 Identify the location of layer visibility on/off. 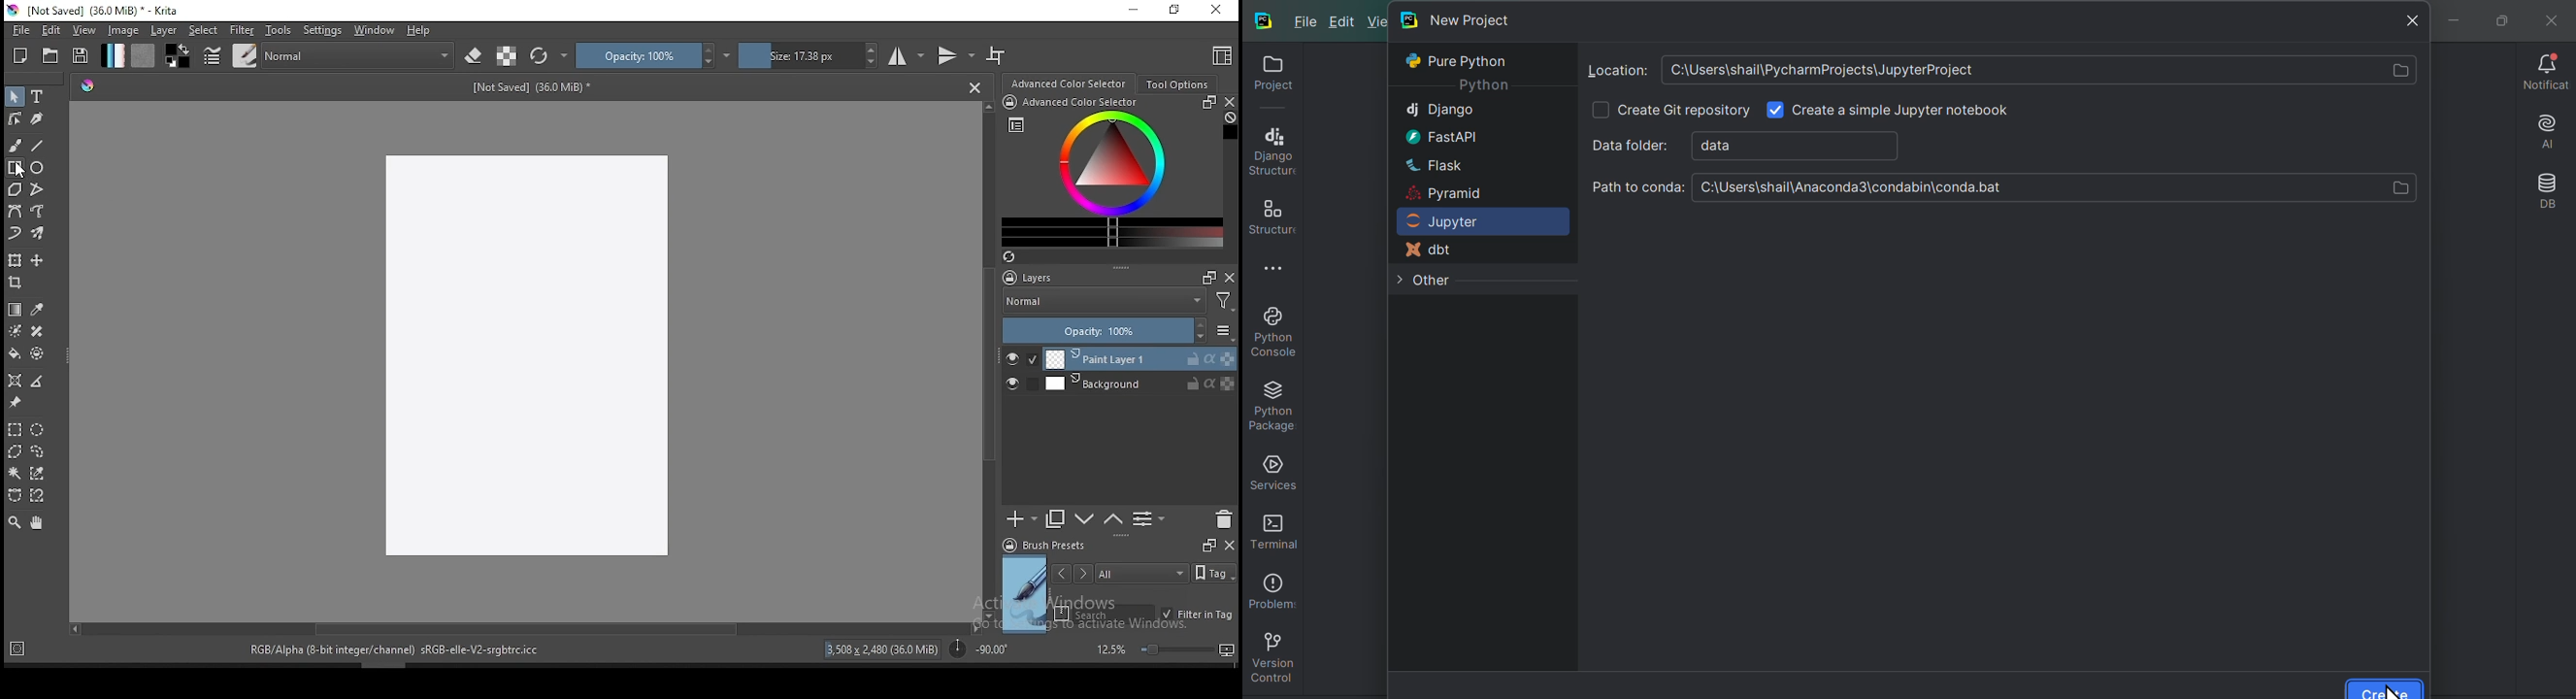
(1017, 385).